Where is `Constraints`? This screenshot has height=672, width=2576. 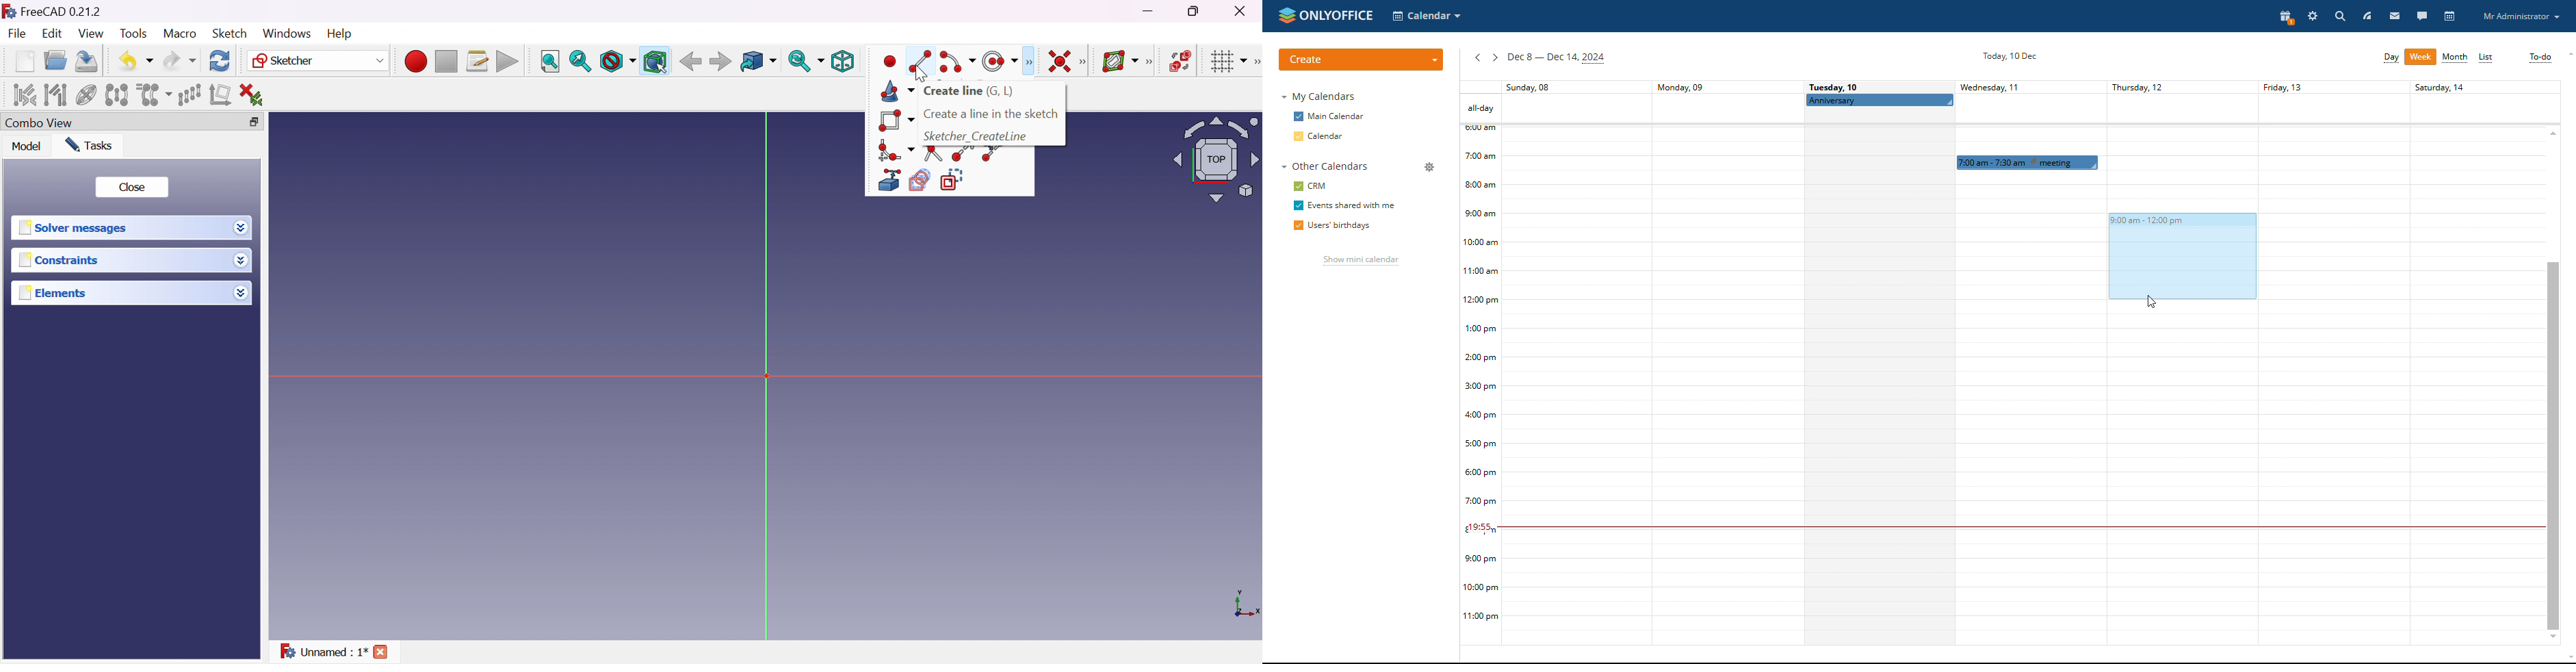 Constraints is located at coordinates (59, 262).